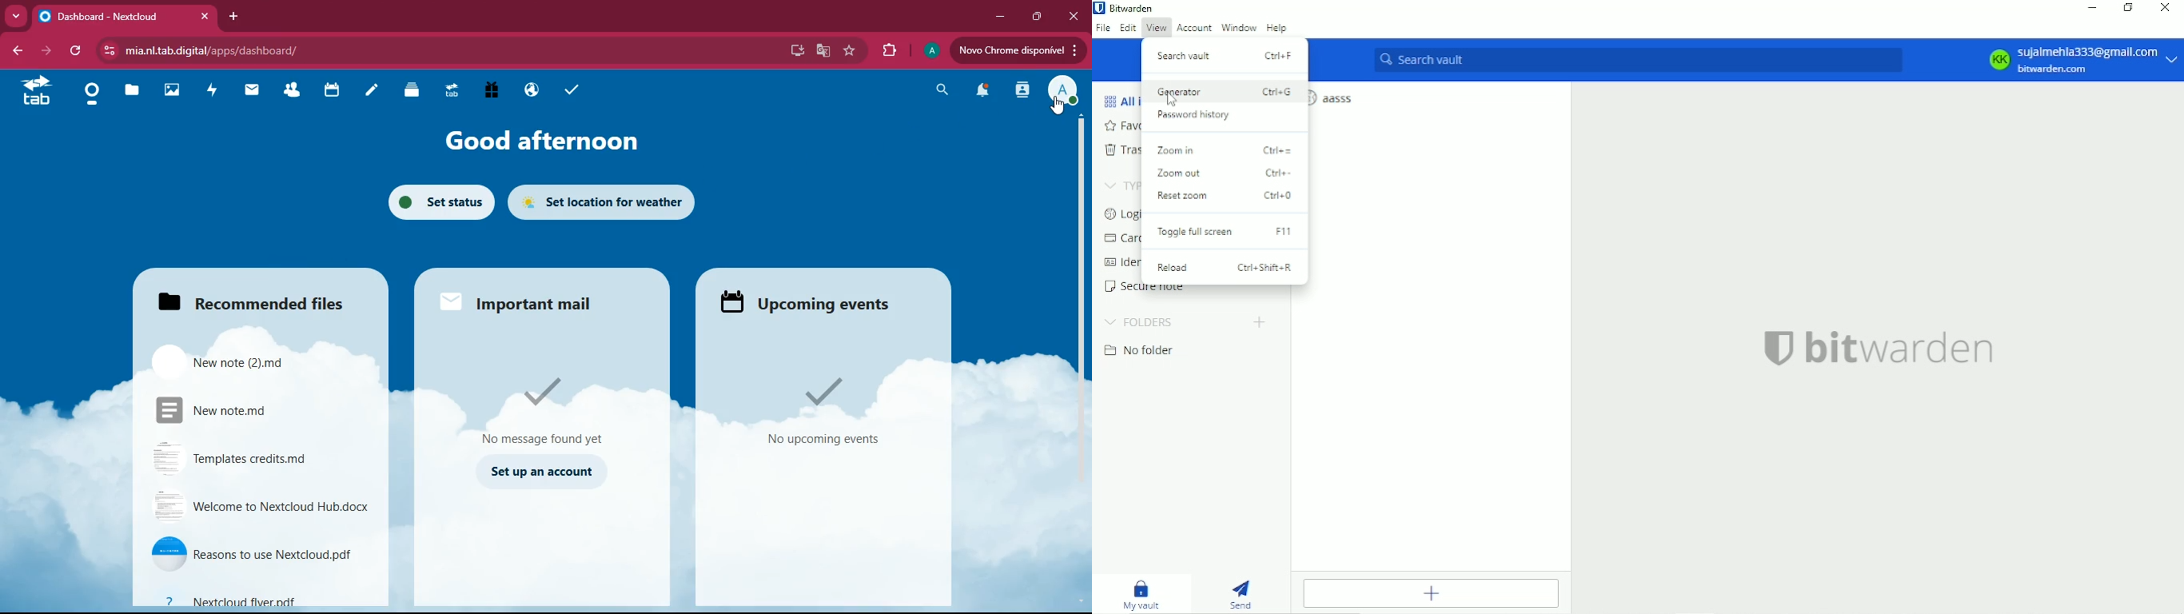 The image size is (2184, 616). I want to click on search, so click(937, 91).